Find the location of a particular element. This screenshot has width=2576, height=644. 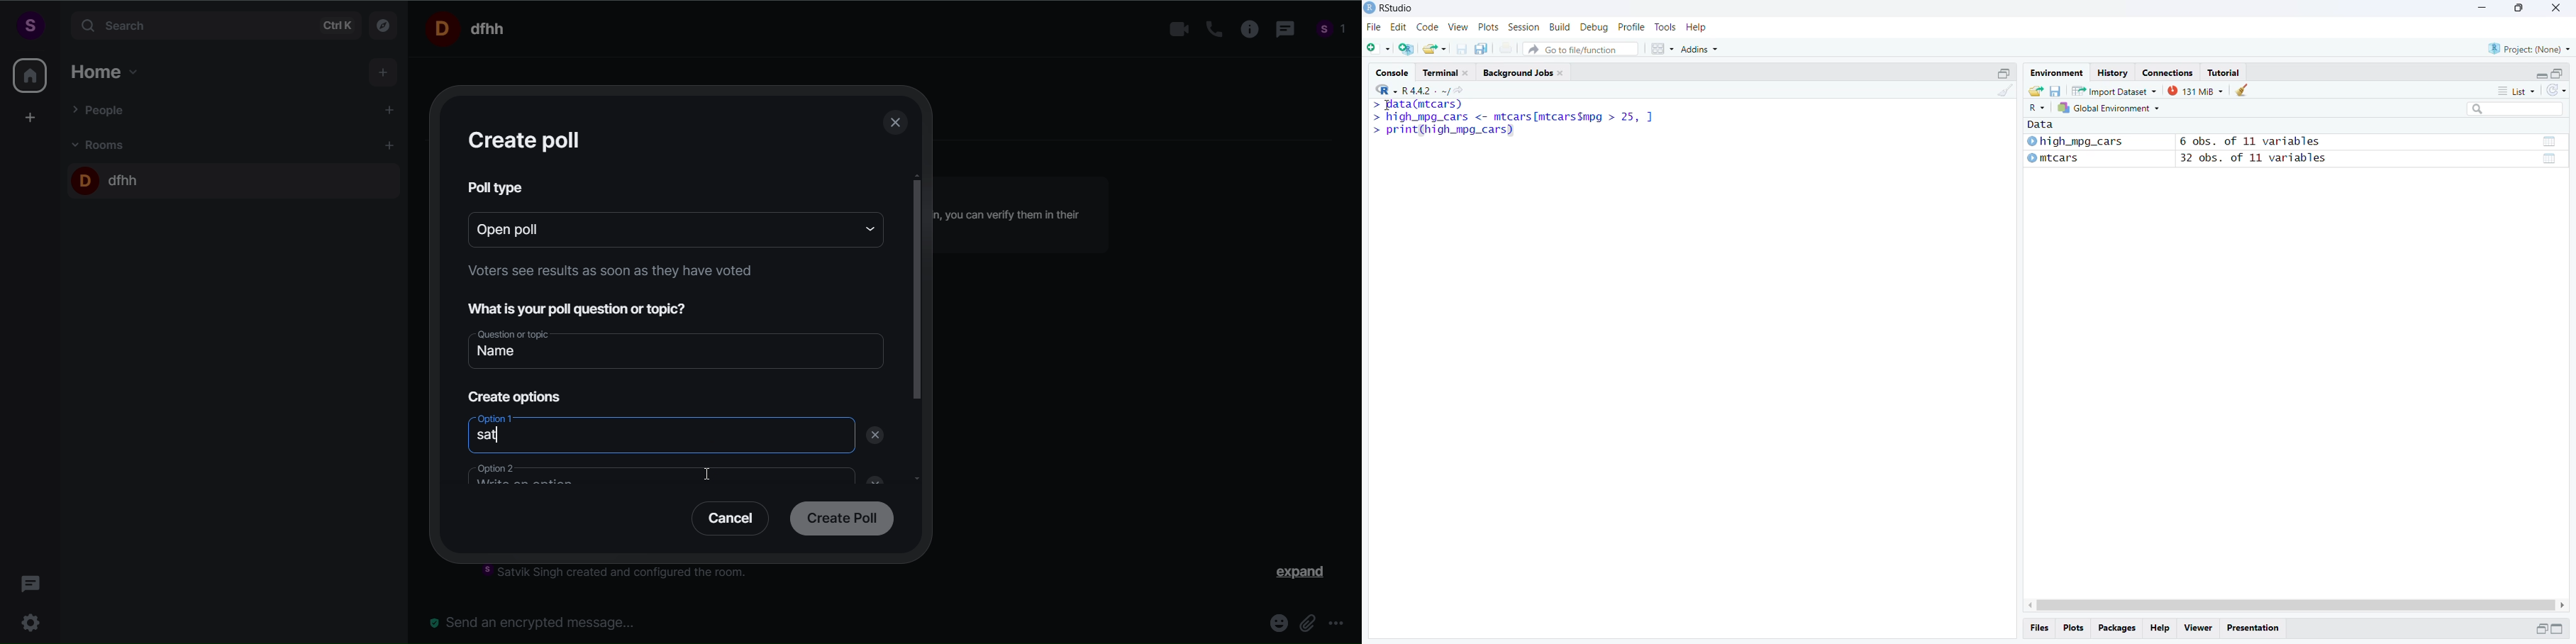

print is located at coordinates (1506, 48).